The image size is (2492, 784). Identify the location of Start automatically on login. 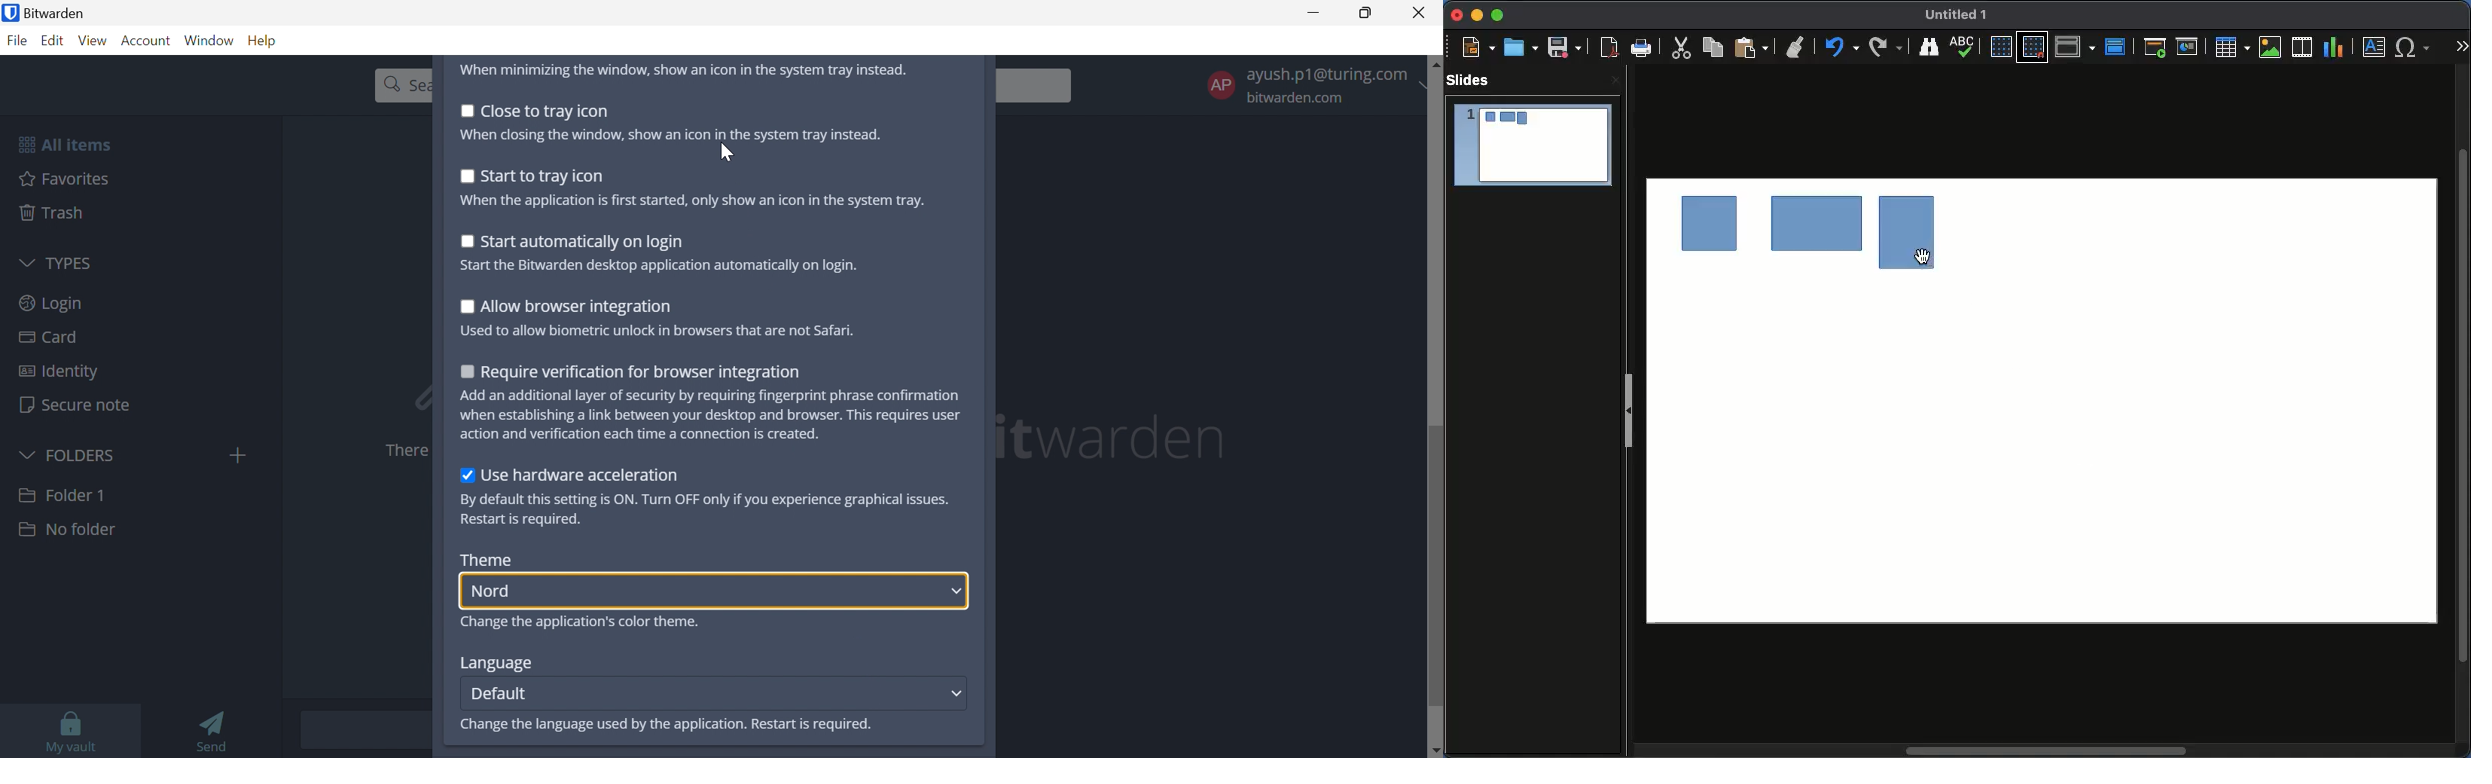
(584, 243).